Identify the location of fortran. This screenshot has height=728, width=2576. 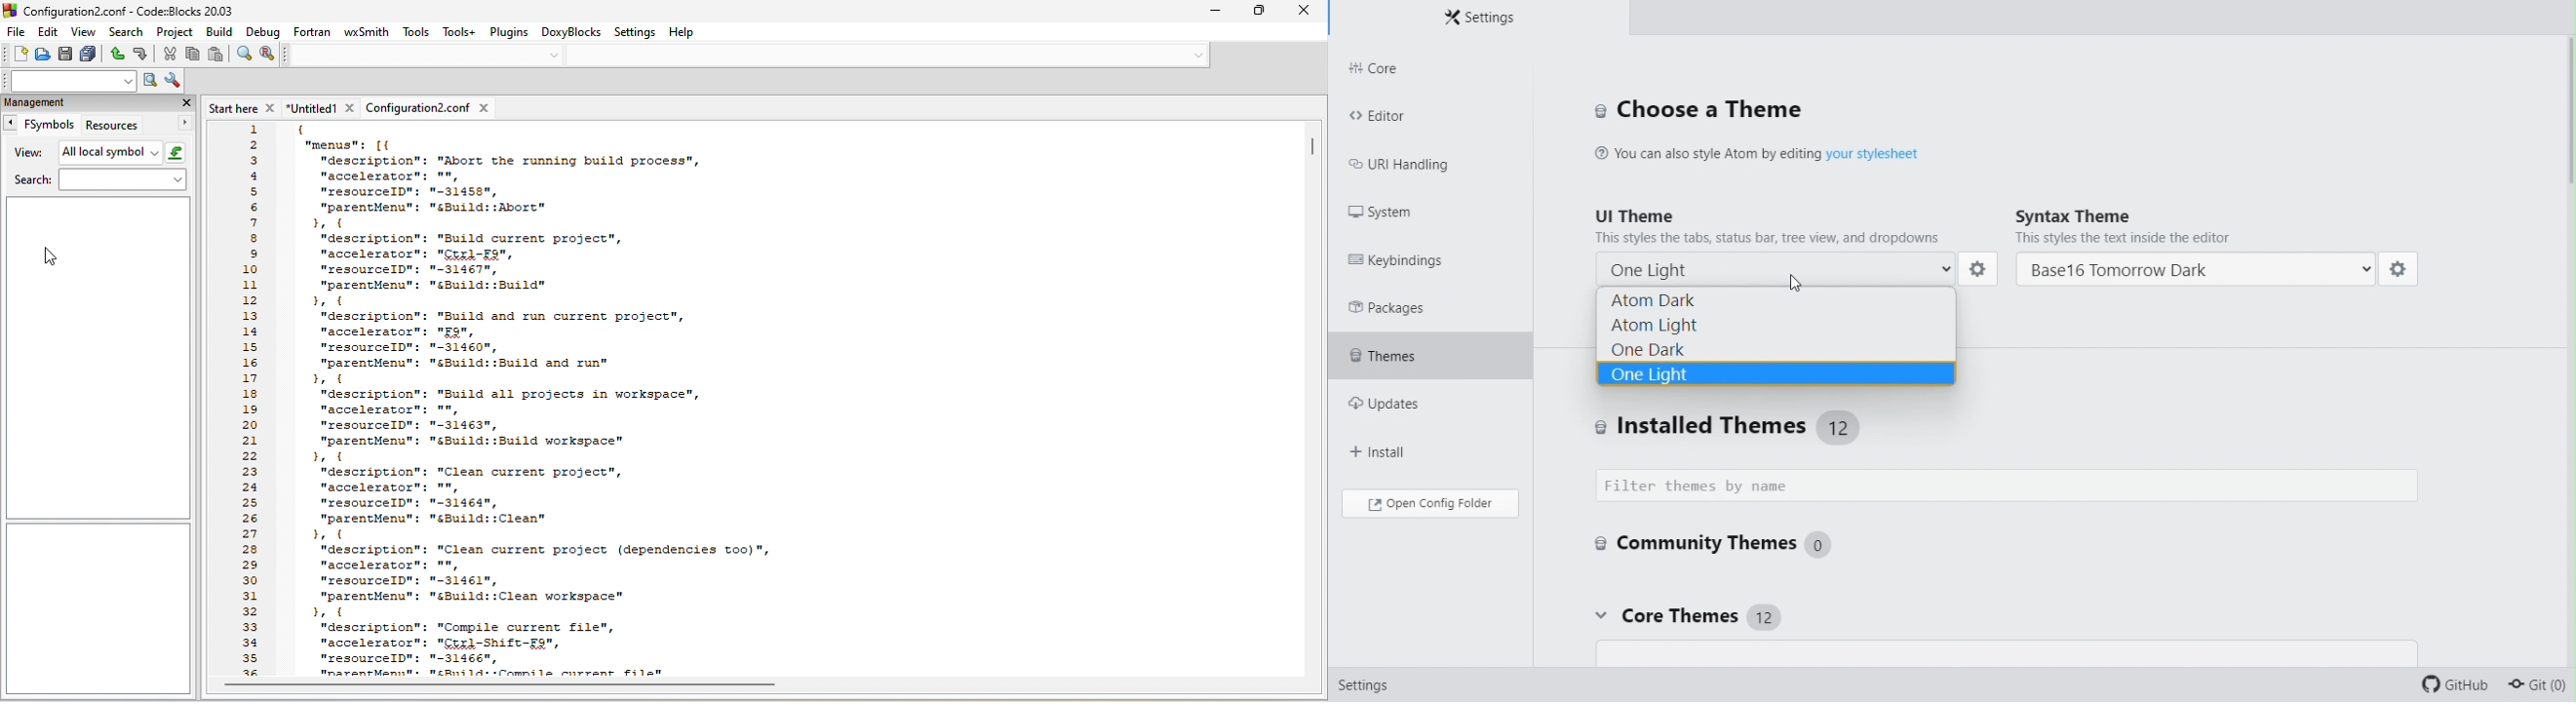
(312, 33).